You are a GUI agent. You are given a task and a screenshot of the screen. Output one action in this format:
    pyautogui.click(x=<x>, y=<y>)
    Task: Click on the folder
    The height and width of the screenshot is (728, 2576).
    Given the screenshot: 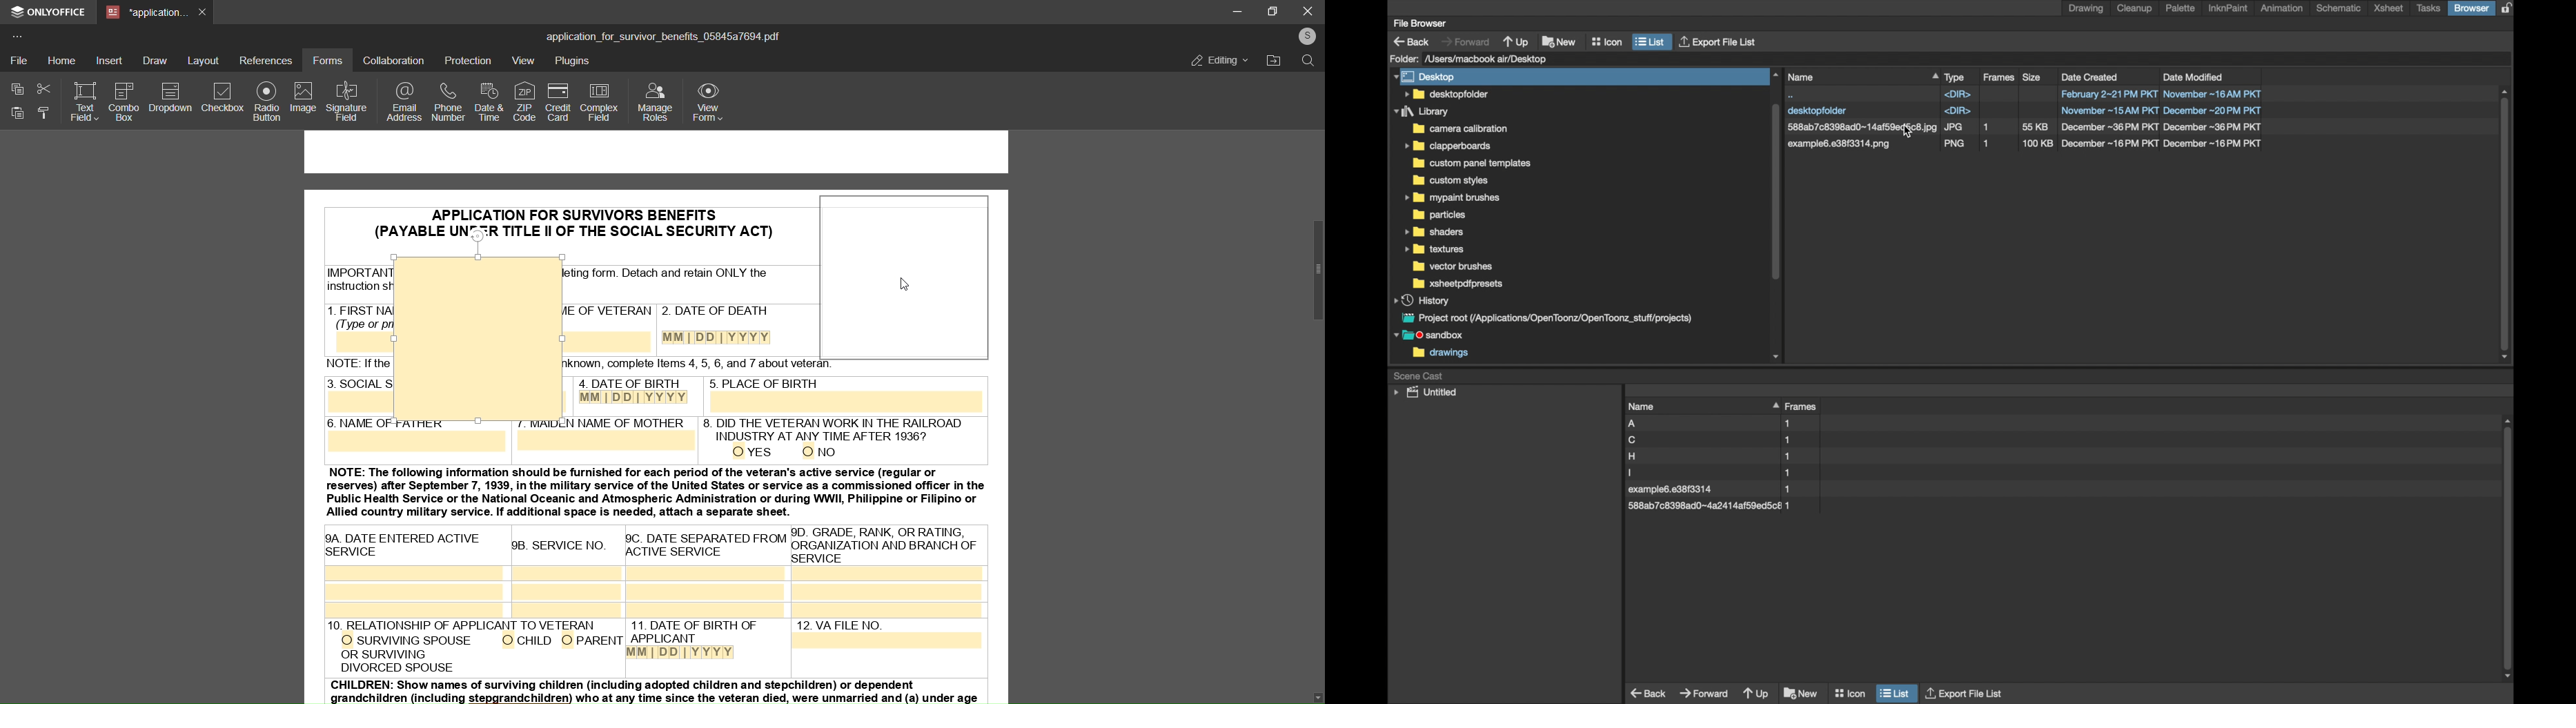 What is the action you would take?
    pyautogui.click(x=1450, y=181)
    